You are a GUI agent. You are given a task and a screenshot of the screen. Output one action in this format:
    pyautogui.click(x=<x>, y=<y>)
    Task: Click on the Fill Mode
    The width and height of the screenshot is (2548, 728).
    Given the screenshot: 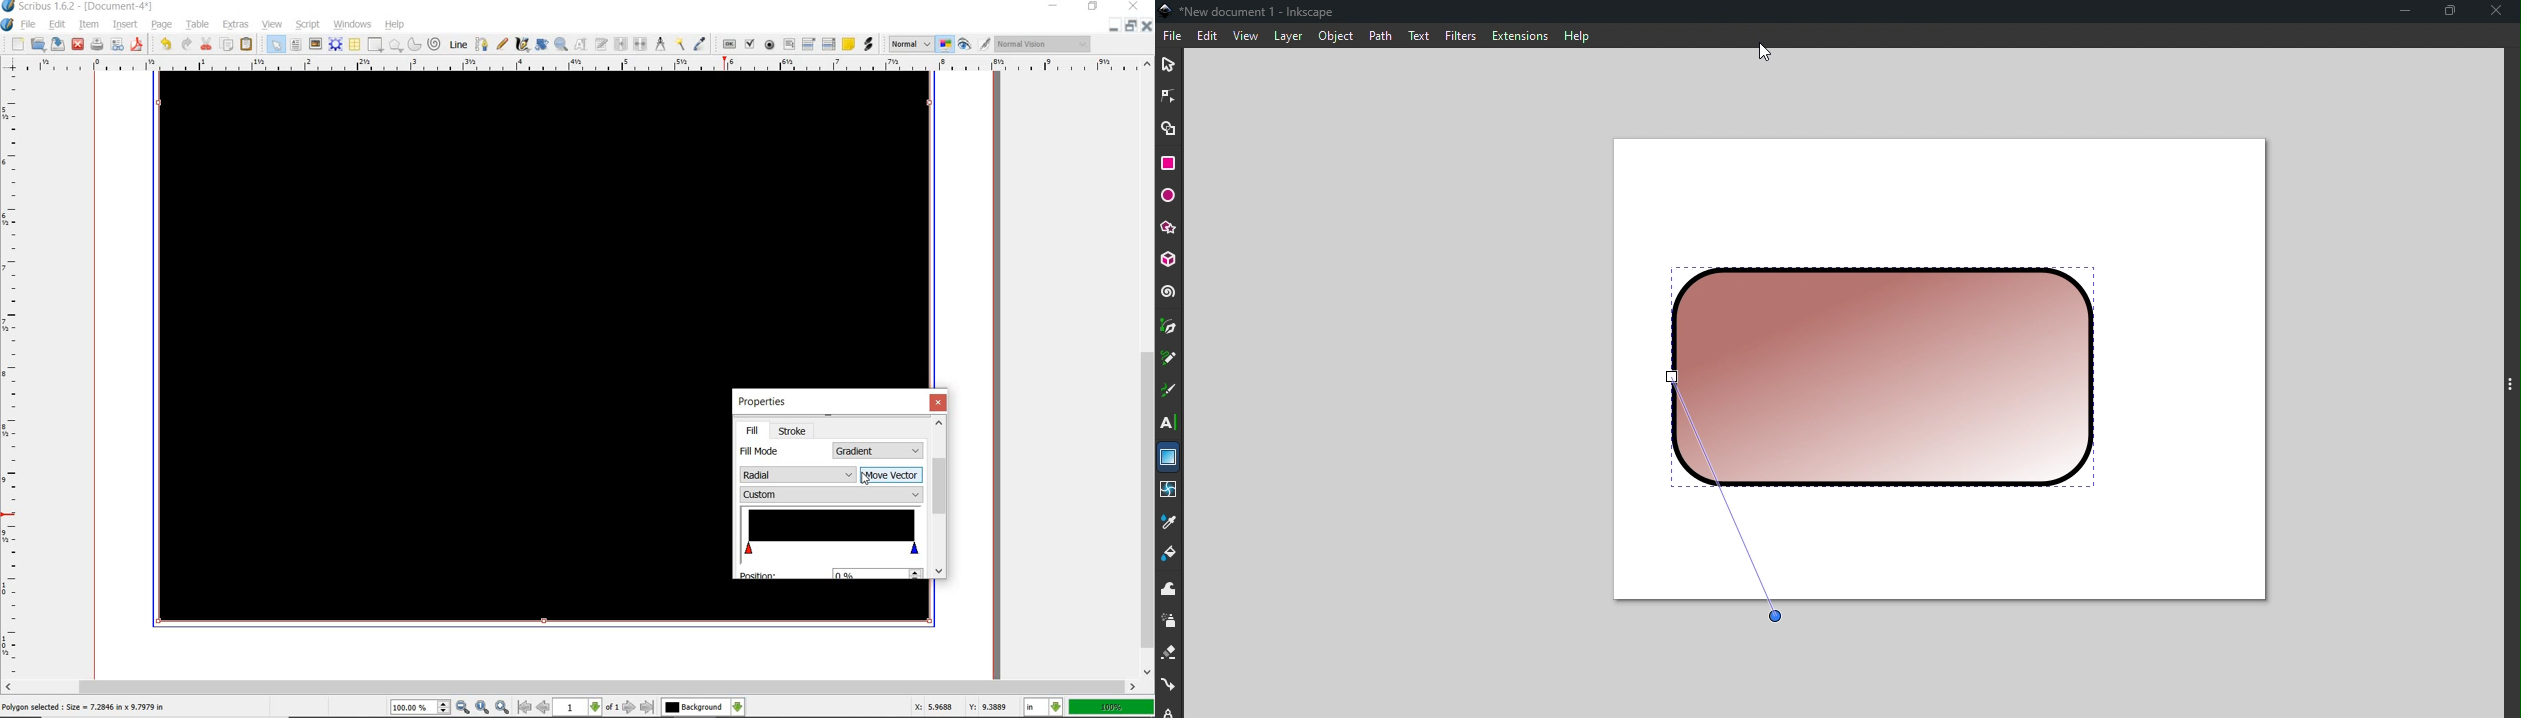 What is the action you would take?
    pyautogui.click(x=763, y=452)
    